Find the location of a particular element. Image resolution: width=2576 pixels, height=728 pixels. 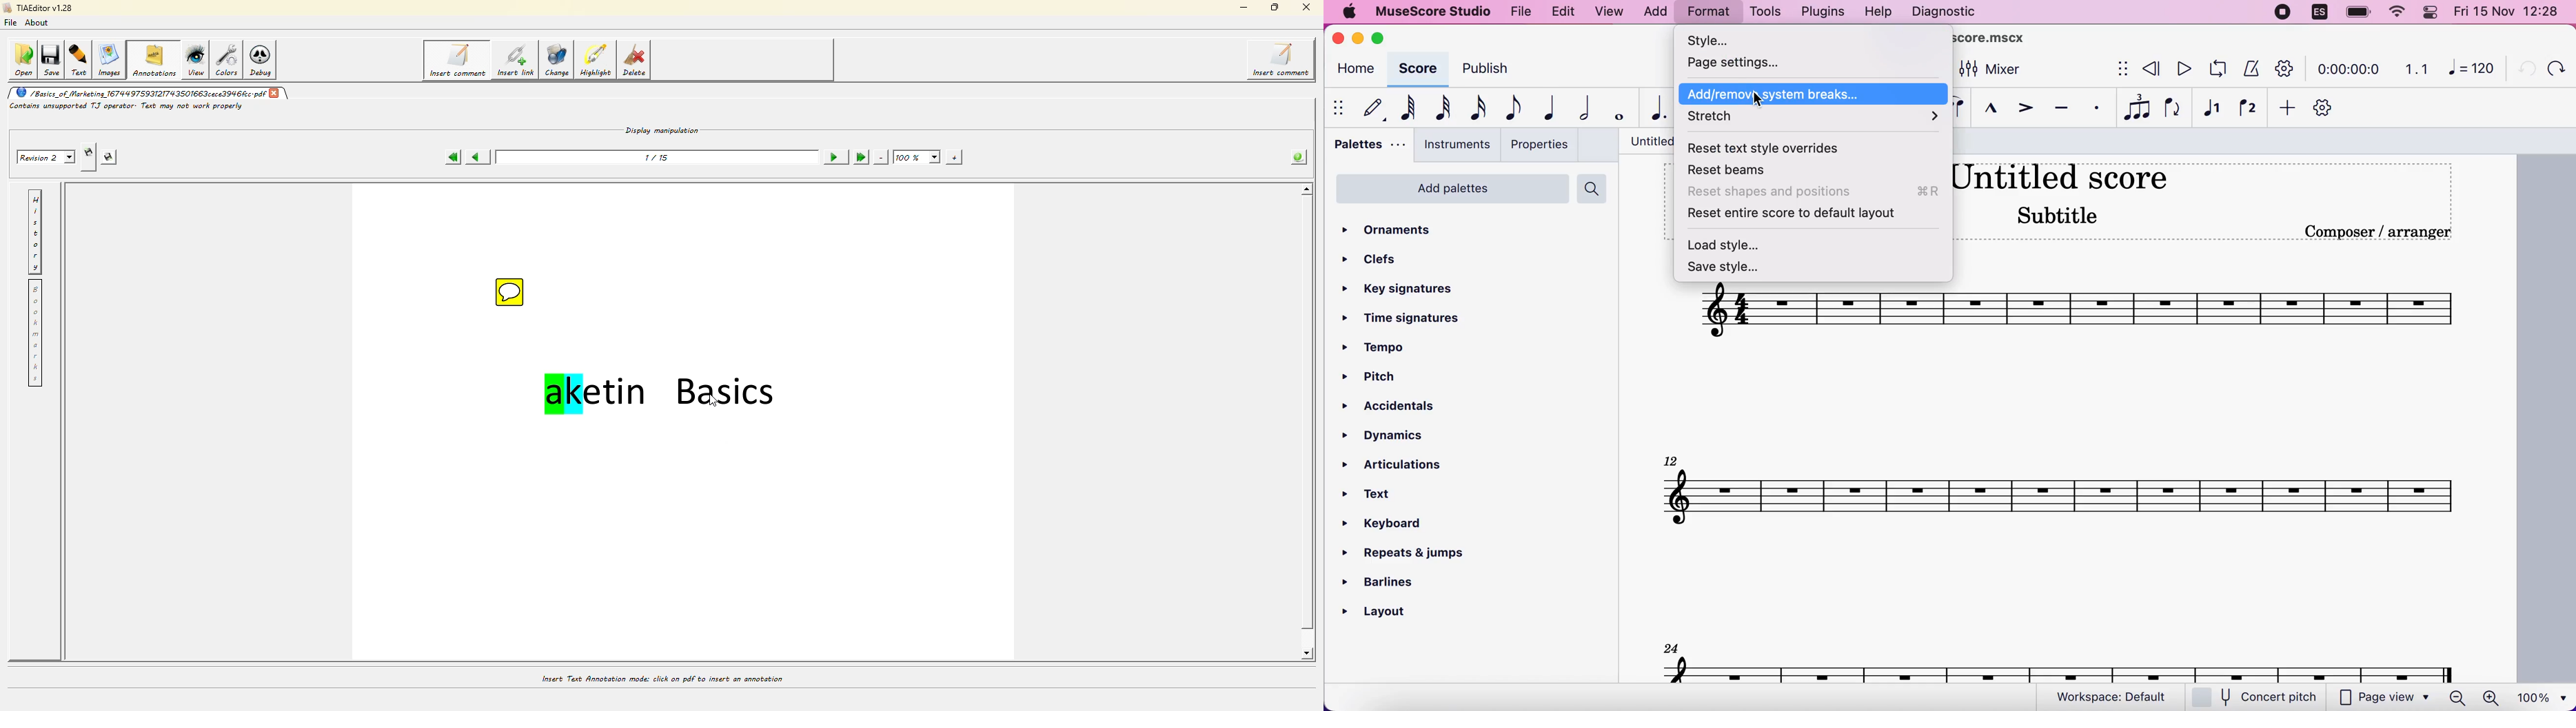

24 is located at coordinates (1671, 647).